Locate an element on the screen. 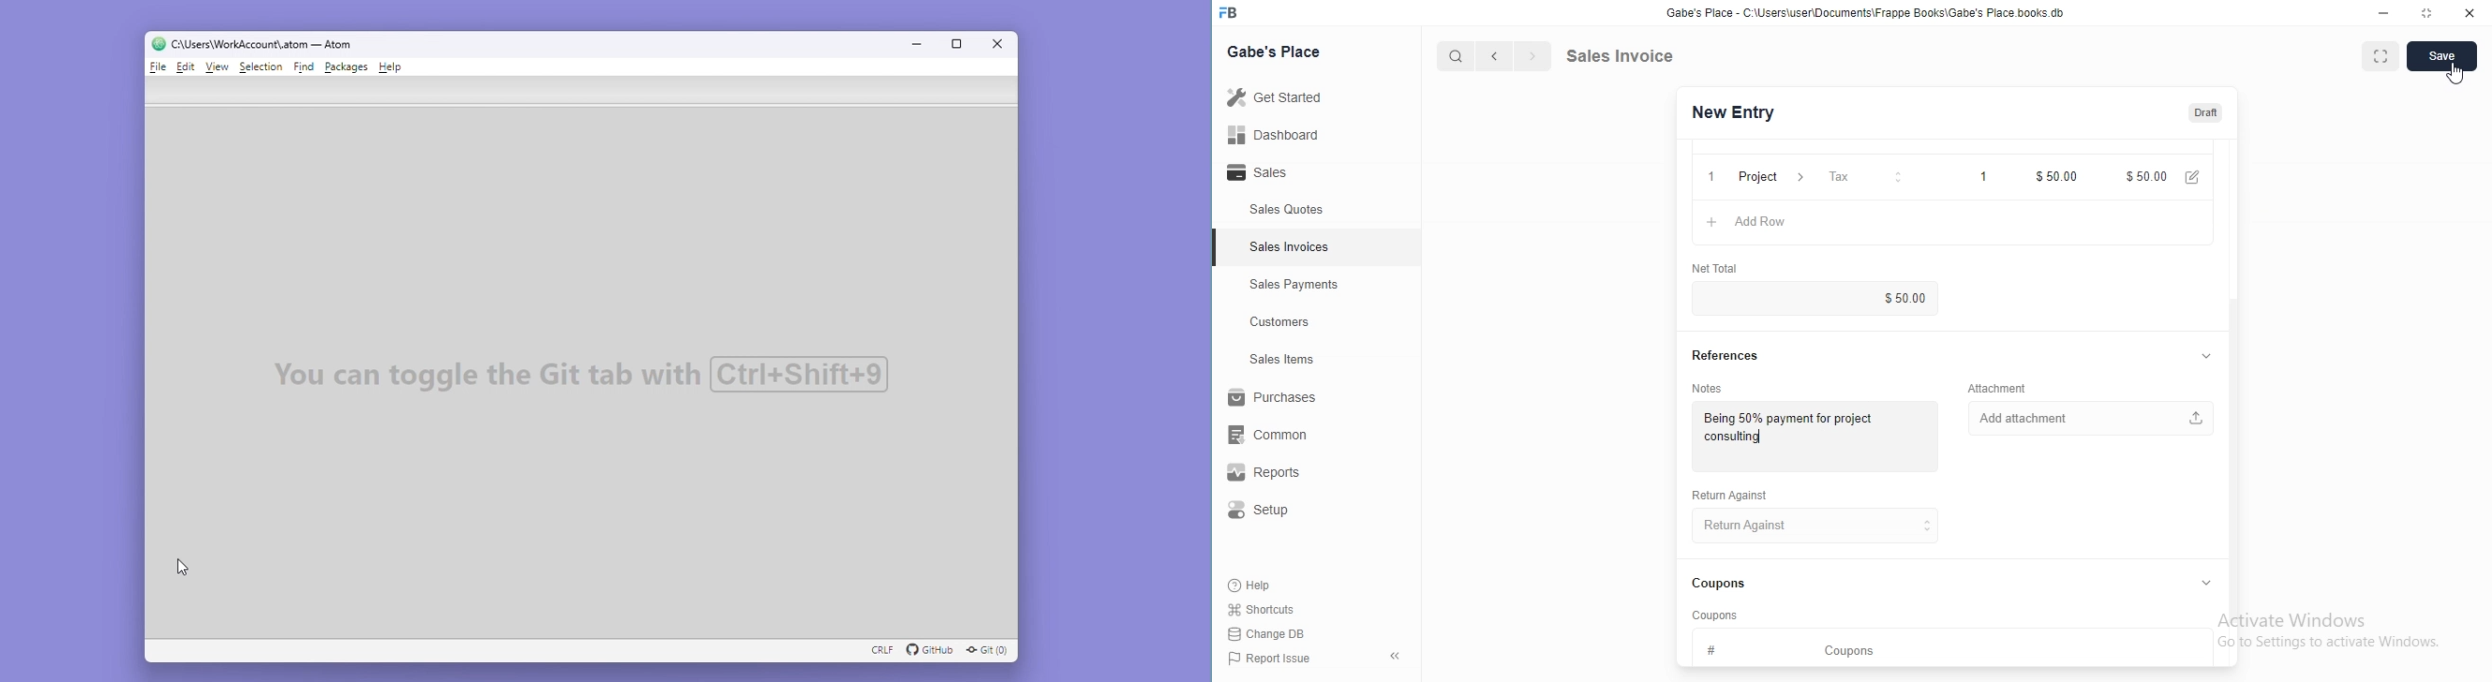 The image size is (2492, 700). PP Report Issue. is located at coordinates (1276, 662).